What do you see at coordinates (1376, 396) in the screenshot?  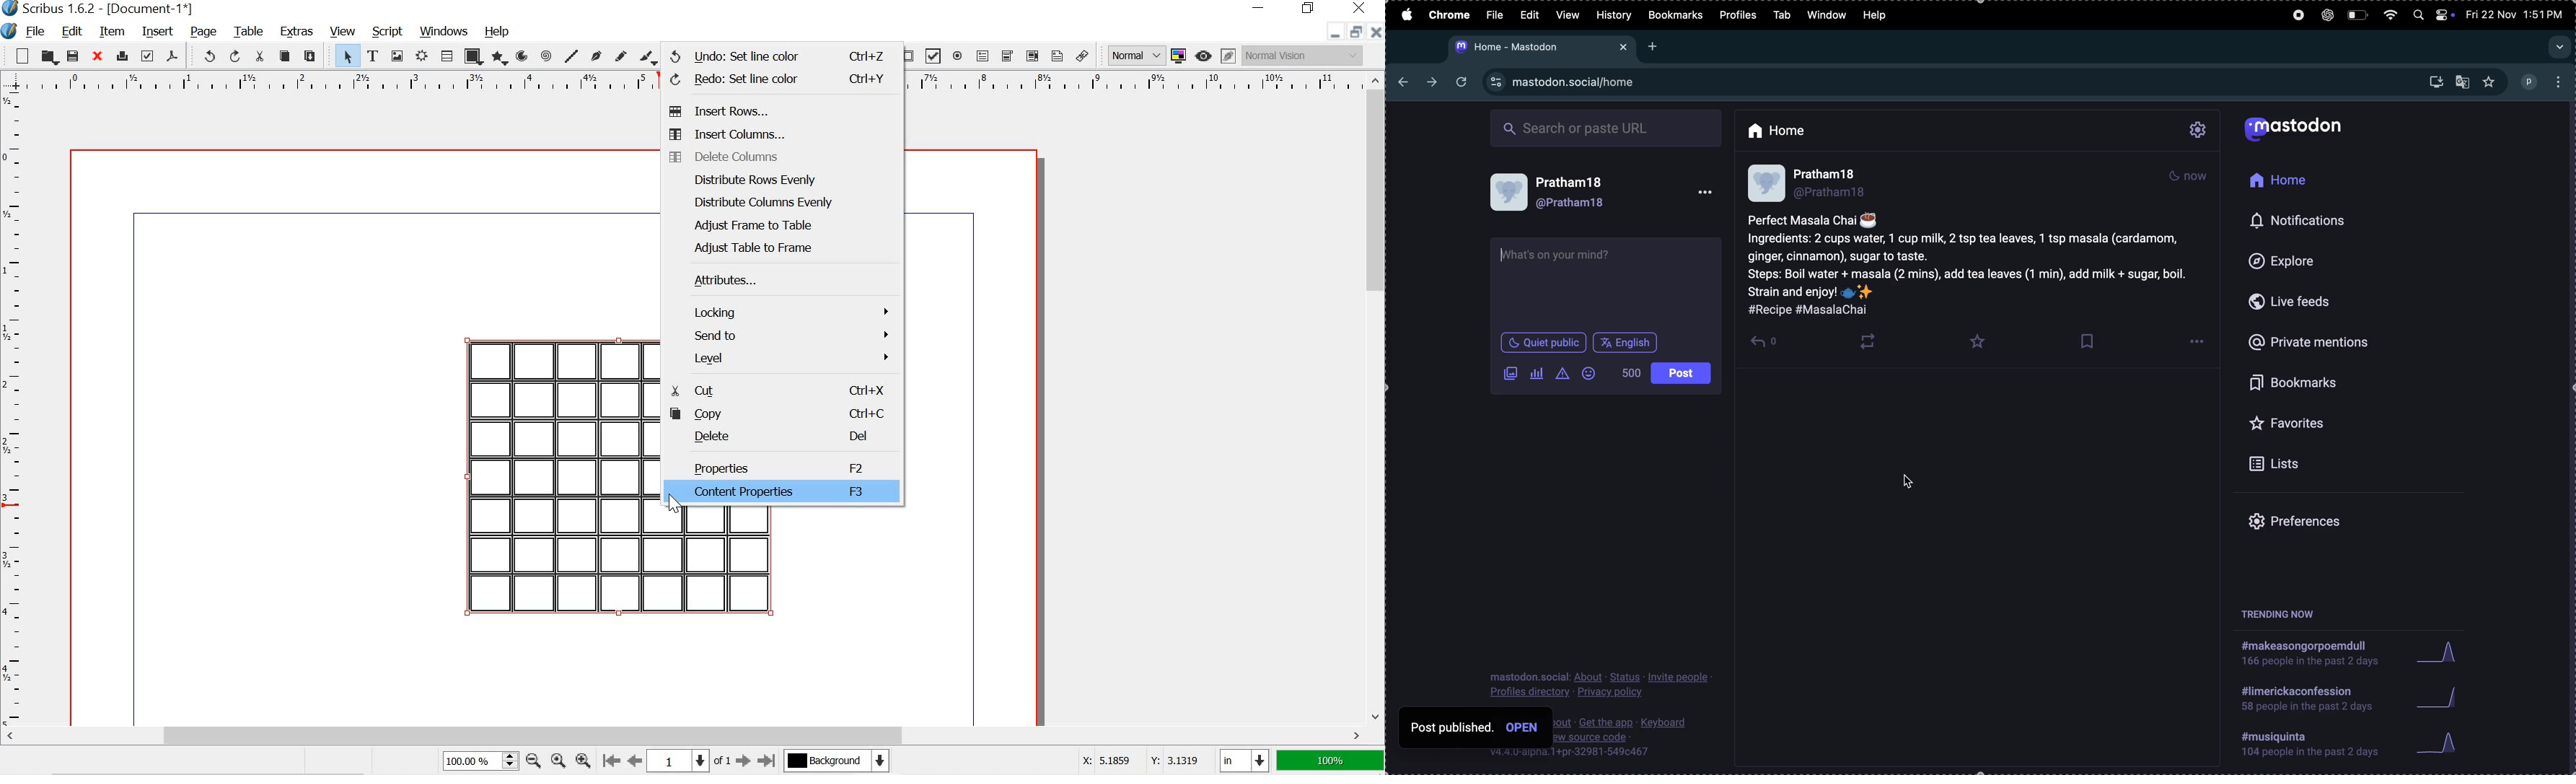 I see `scrollbar` at bounding box center [1376, 396].